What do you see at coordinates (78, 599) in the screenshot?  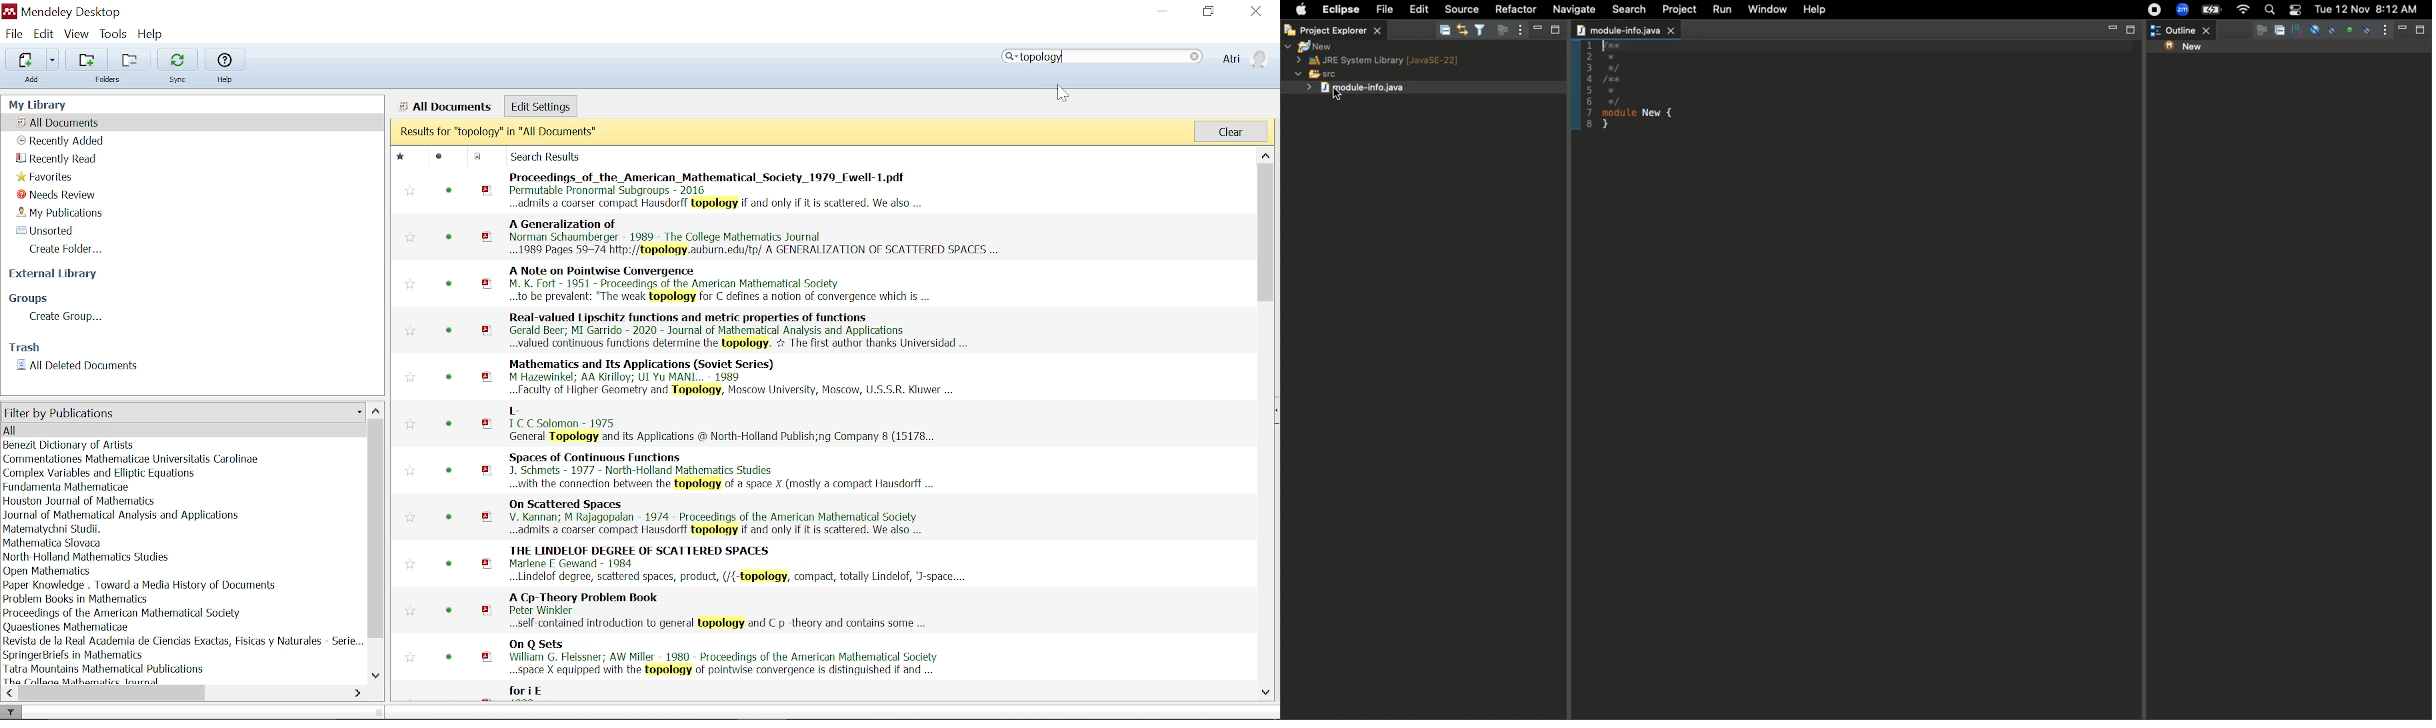 I see `author` at bounding box center [78, 599].